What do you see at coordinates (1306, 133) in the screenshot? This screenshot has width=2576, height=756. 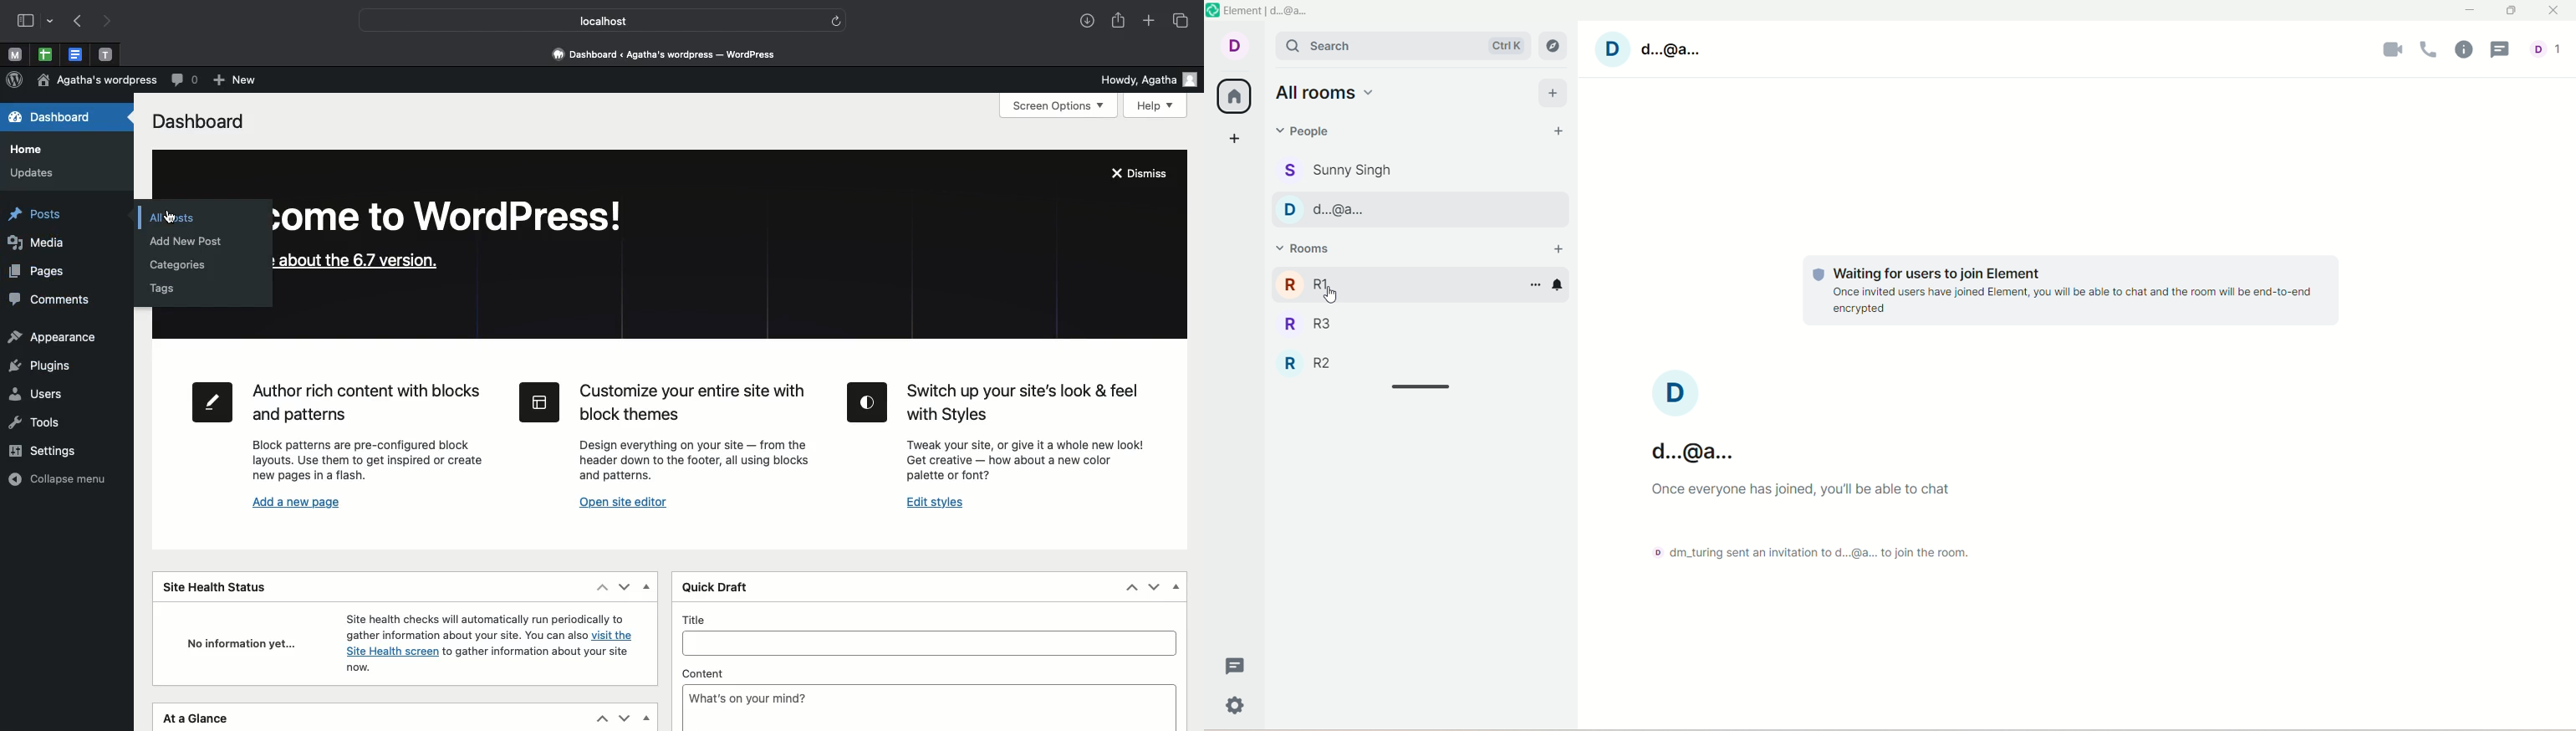 I see `people` at bounding box center [1306, 133].